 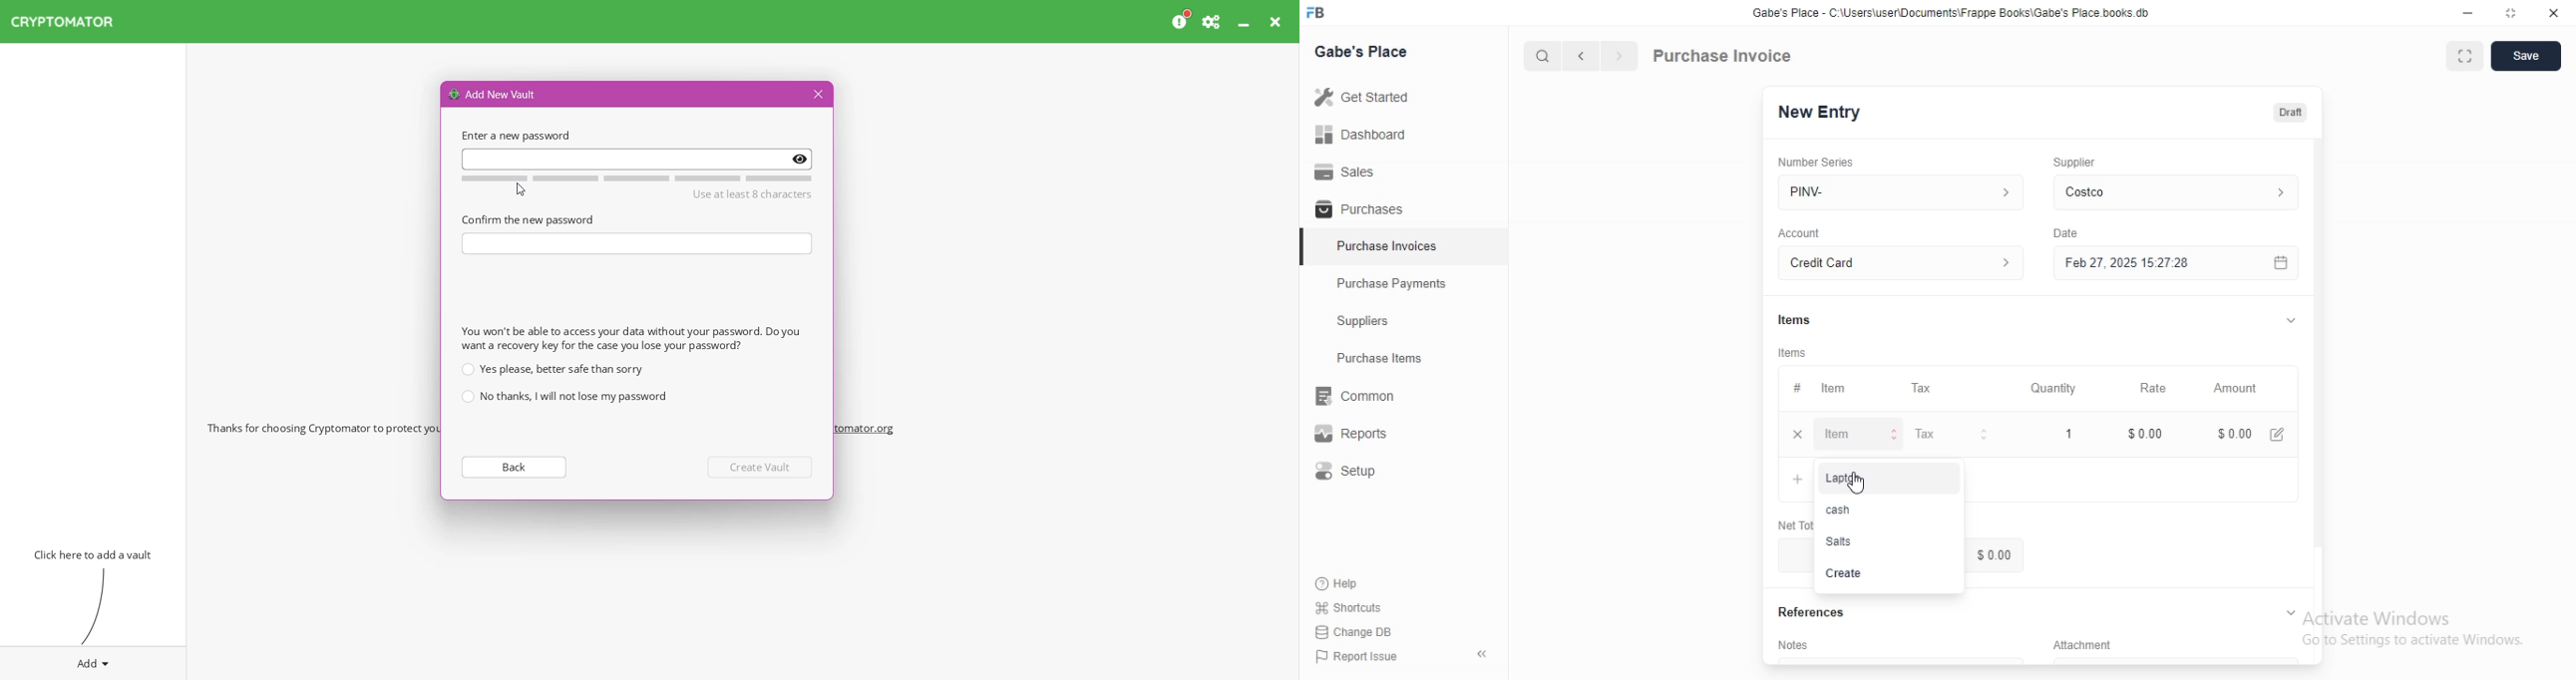 What do you see at coordinates (1348, 584) in the screenshot?
I see `Help` at bounding box center [1348, 584].